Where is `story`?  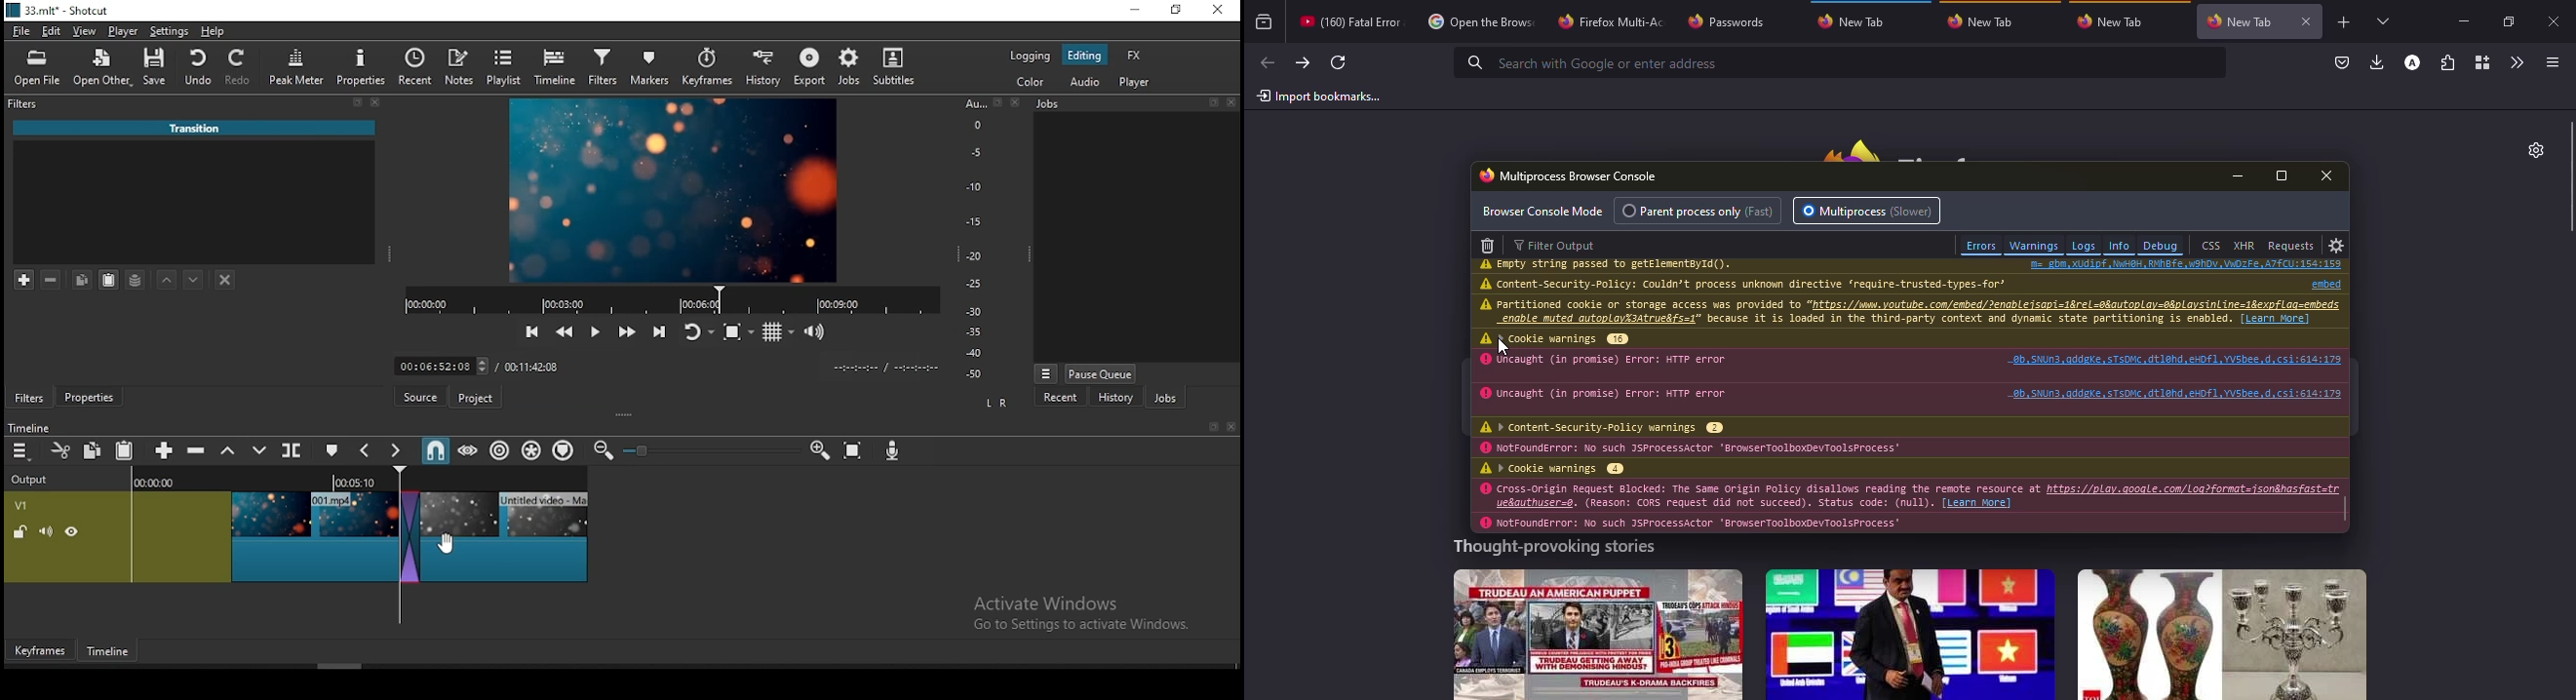
story is located at coordinates (2222, 635).